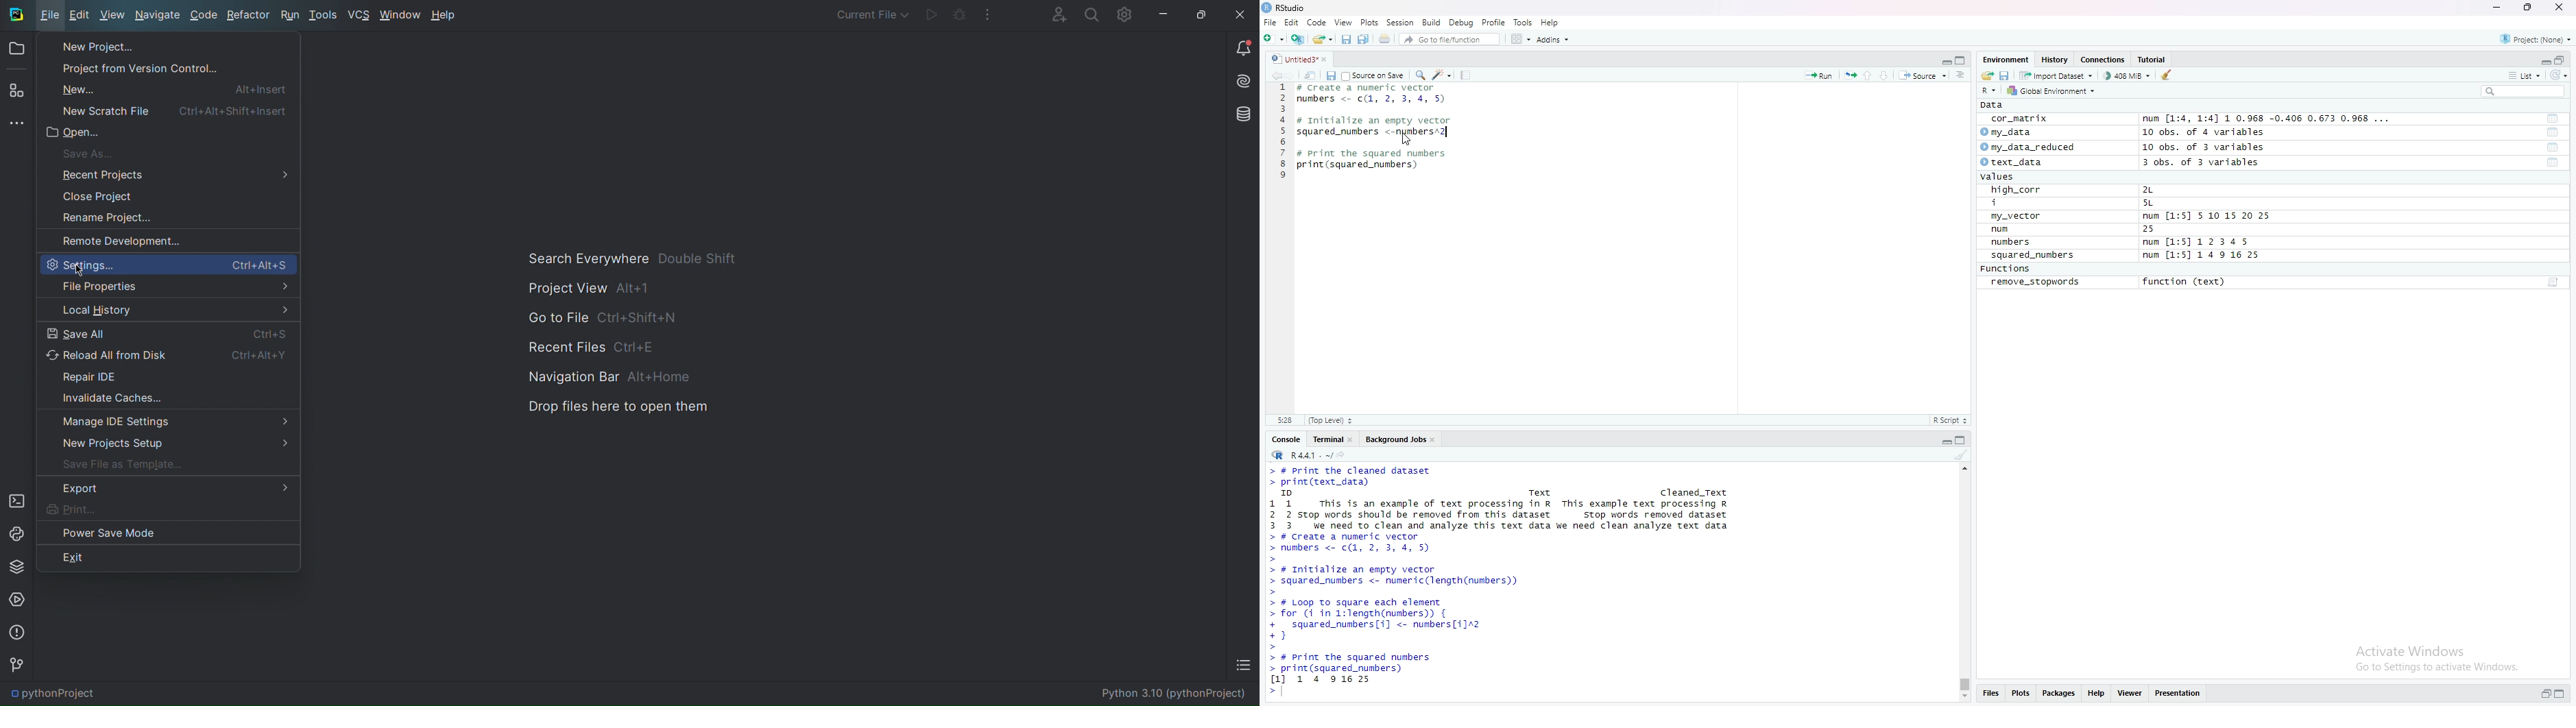 Image resolution: width=2576 pixels, height=728 pixels. Describe the element at coordinates (2268, 119) in the screenshot. I see `num [1:4, 1:4] 1 0.968 -0.406 0.673 0.968 ...` at that location.